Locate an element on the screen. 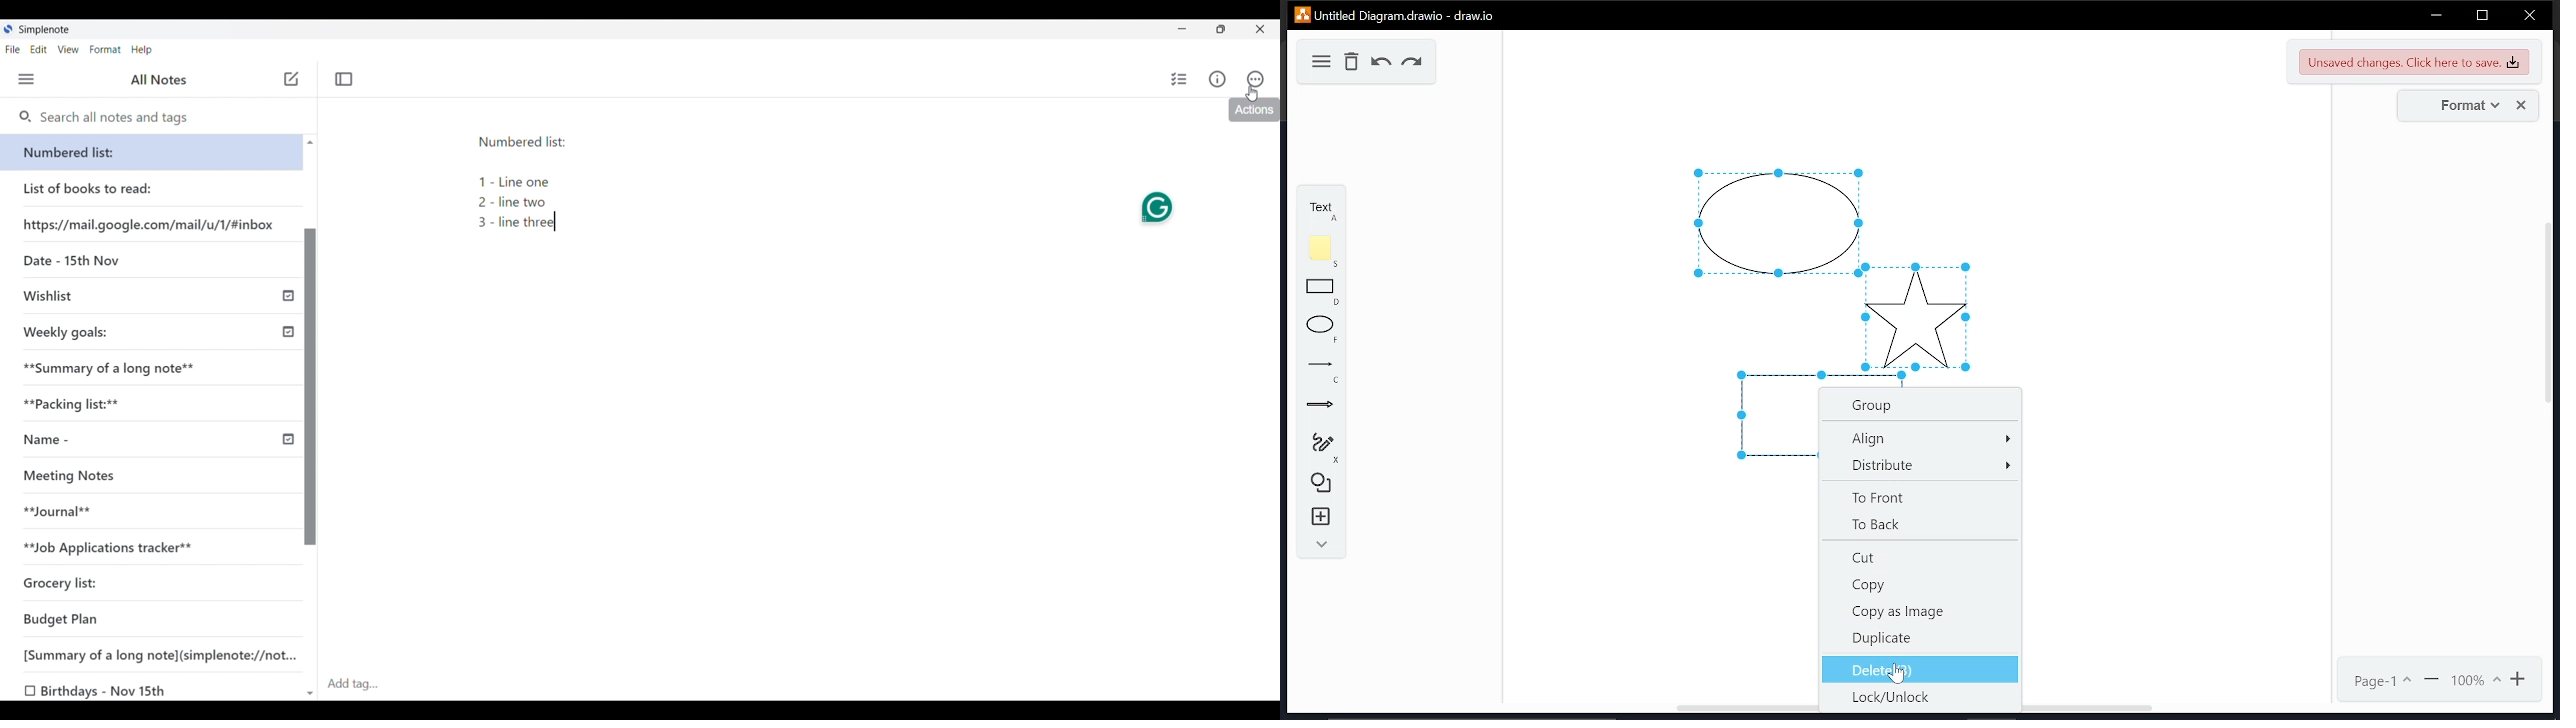 The width and height of the screenshot is (2576, 728). Simplenote logo is located at coordinates (8, 29).